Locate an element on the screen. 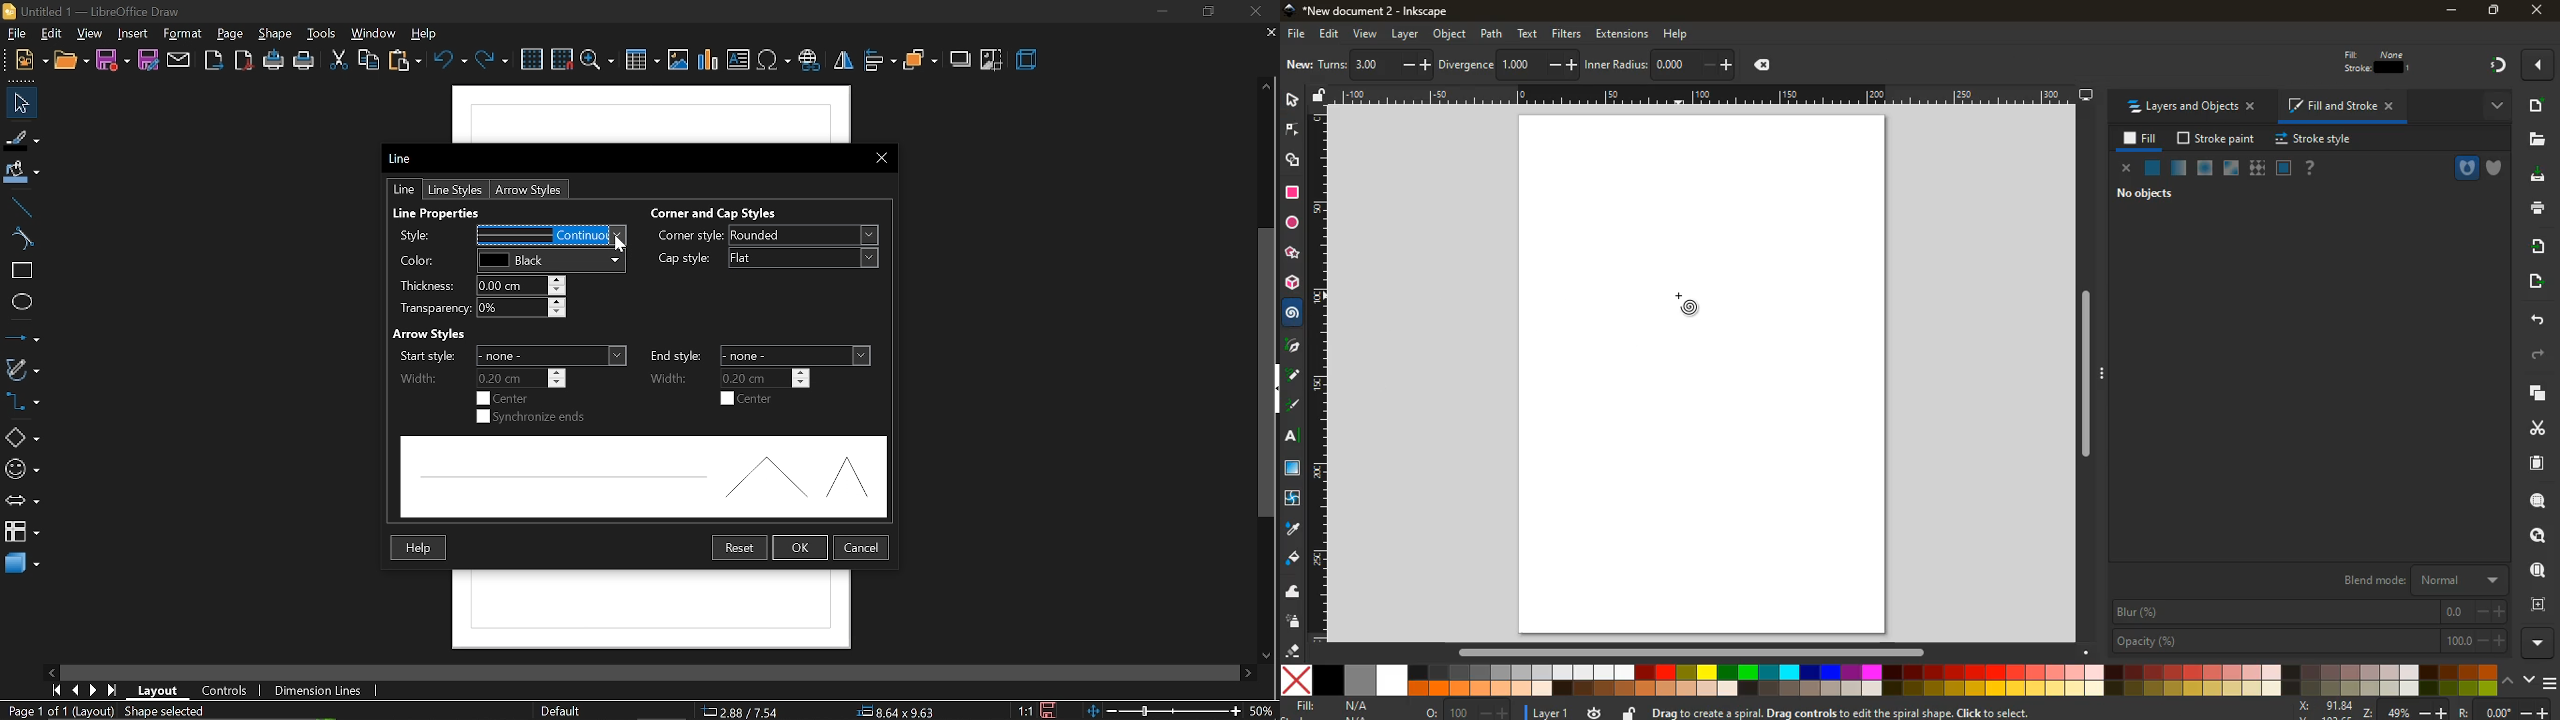 The image size is (2576, 728). shapes is located at coordinates (21, 436).